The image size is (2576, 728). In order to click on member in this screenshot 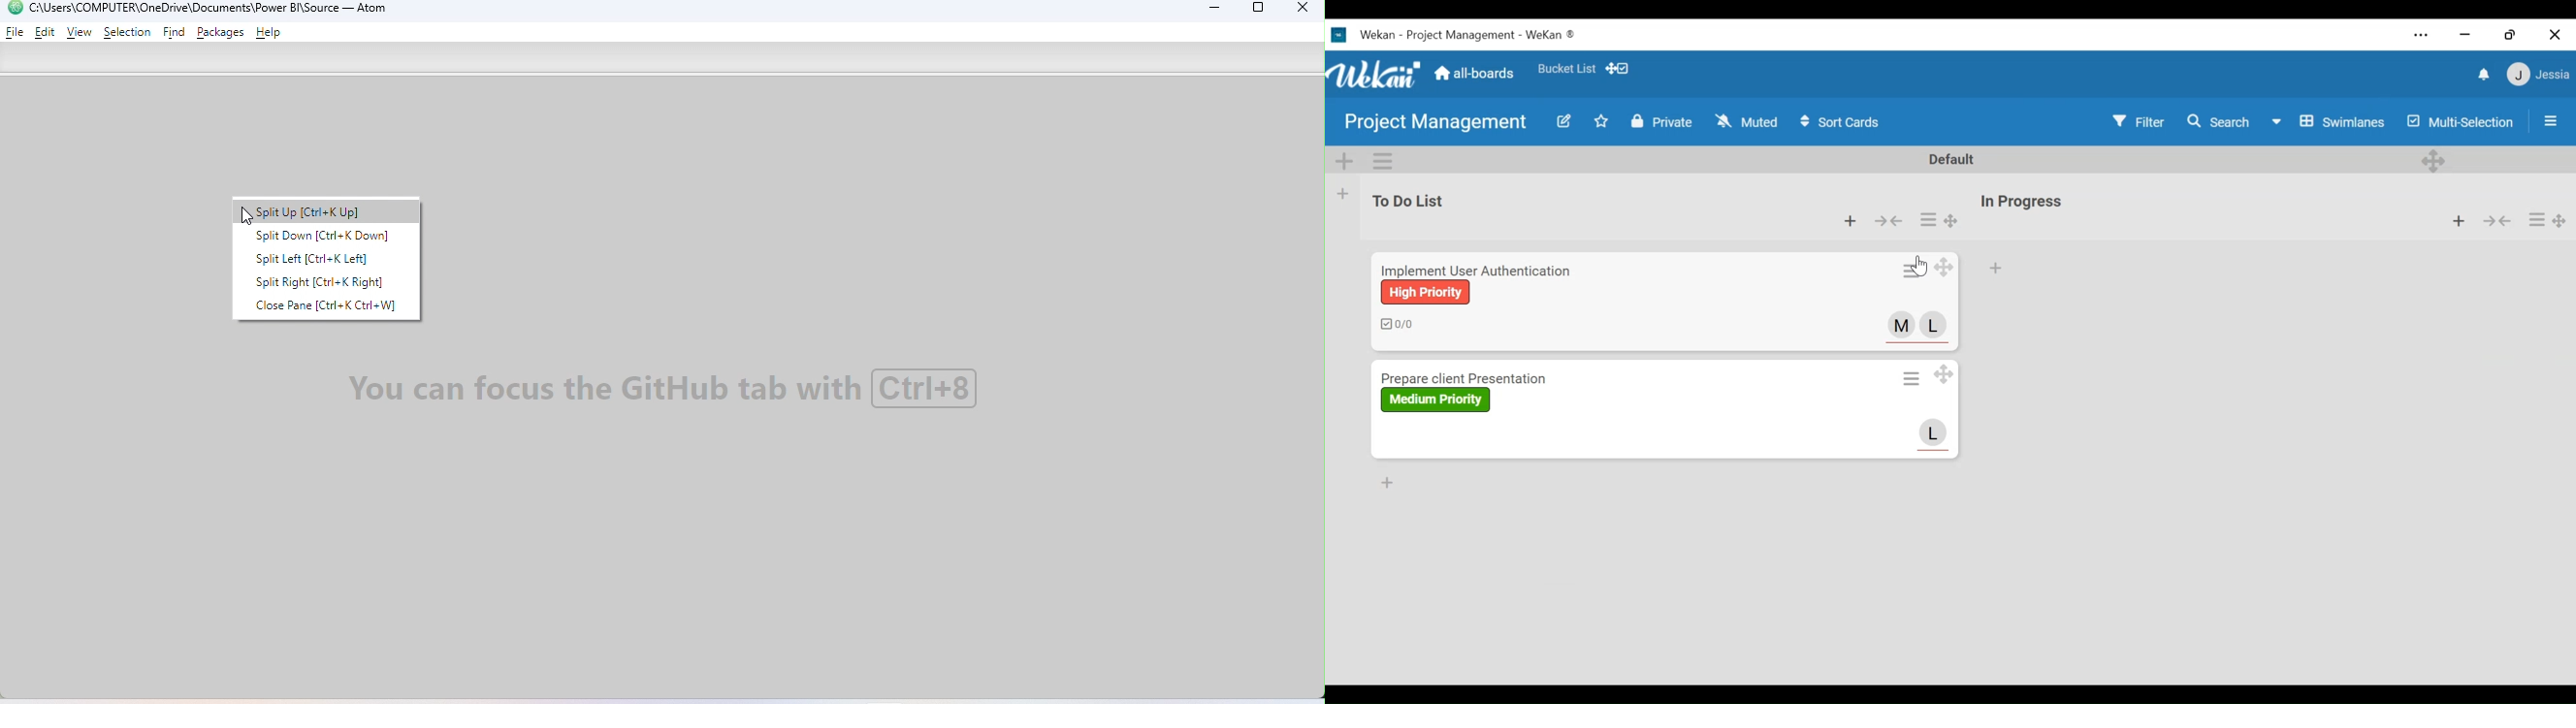, I will do `click(1932, 325)`.